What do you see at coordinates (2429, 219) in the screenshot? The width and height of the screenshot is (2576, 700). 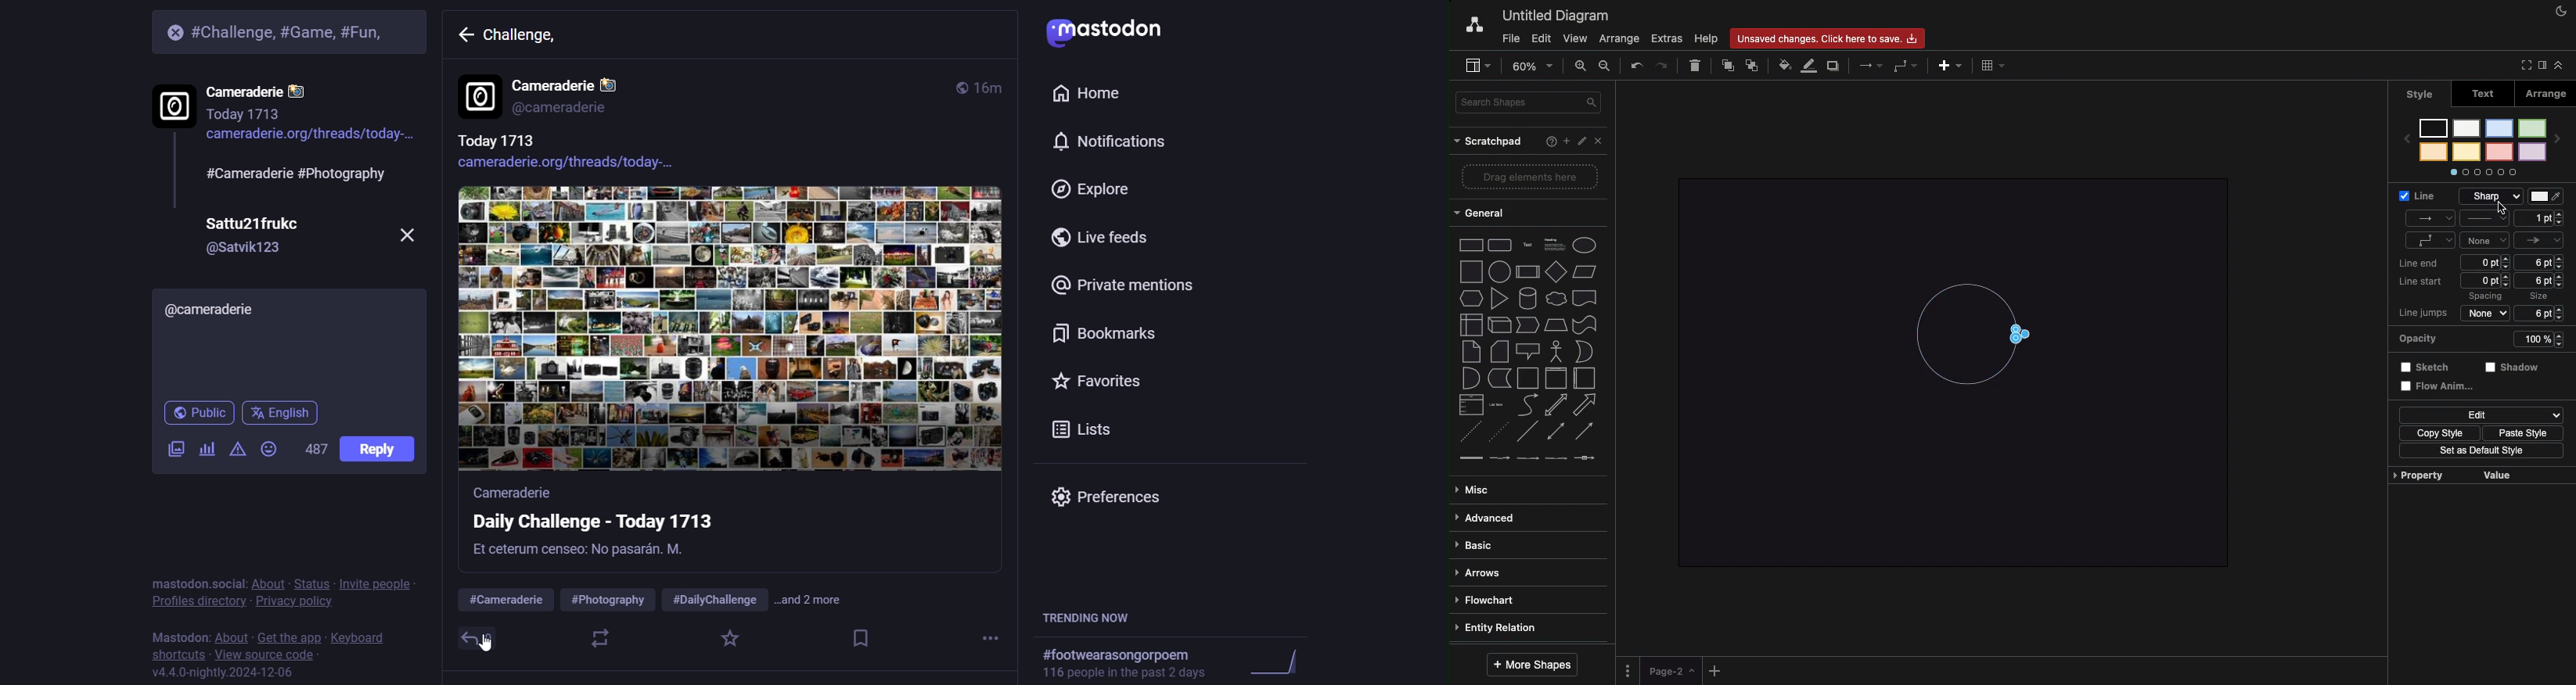 I see `Ray` at bounding box center [2429, 219].